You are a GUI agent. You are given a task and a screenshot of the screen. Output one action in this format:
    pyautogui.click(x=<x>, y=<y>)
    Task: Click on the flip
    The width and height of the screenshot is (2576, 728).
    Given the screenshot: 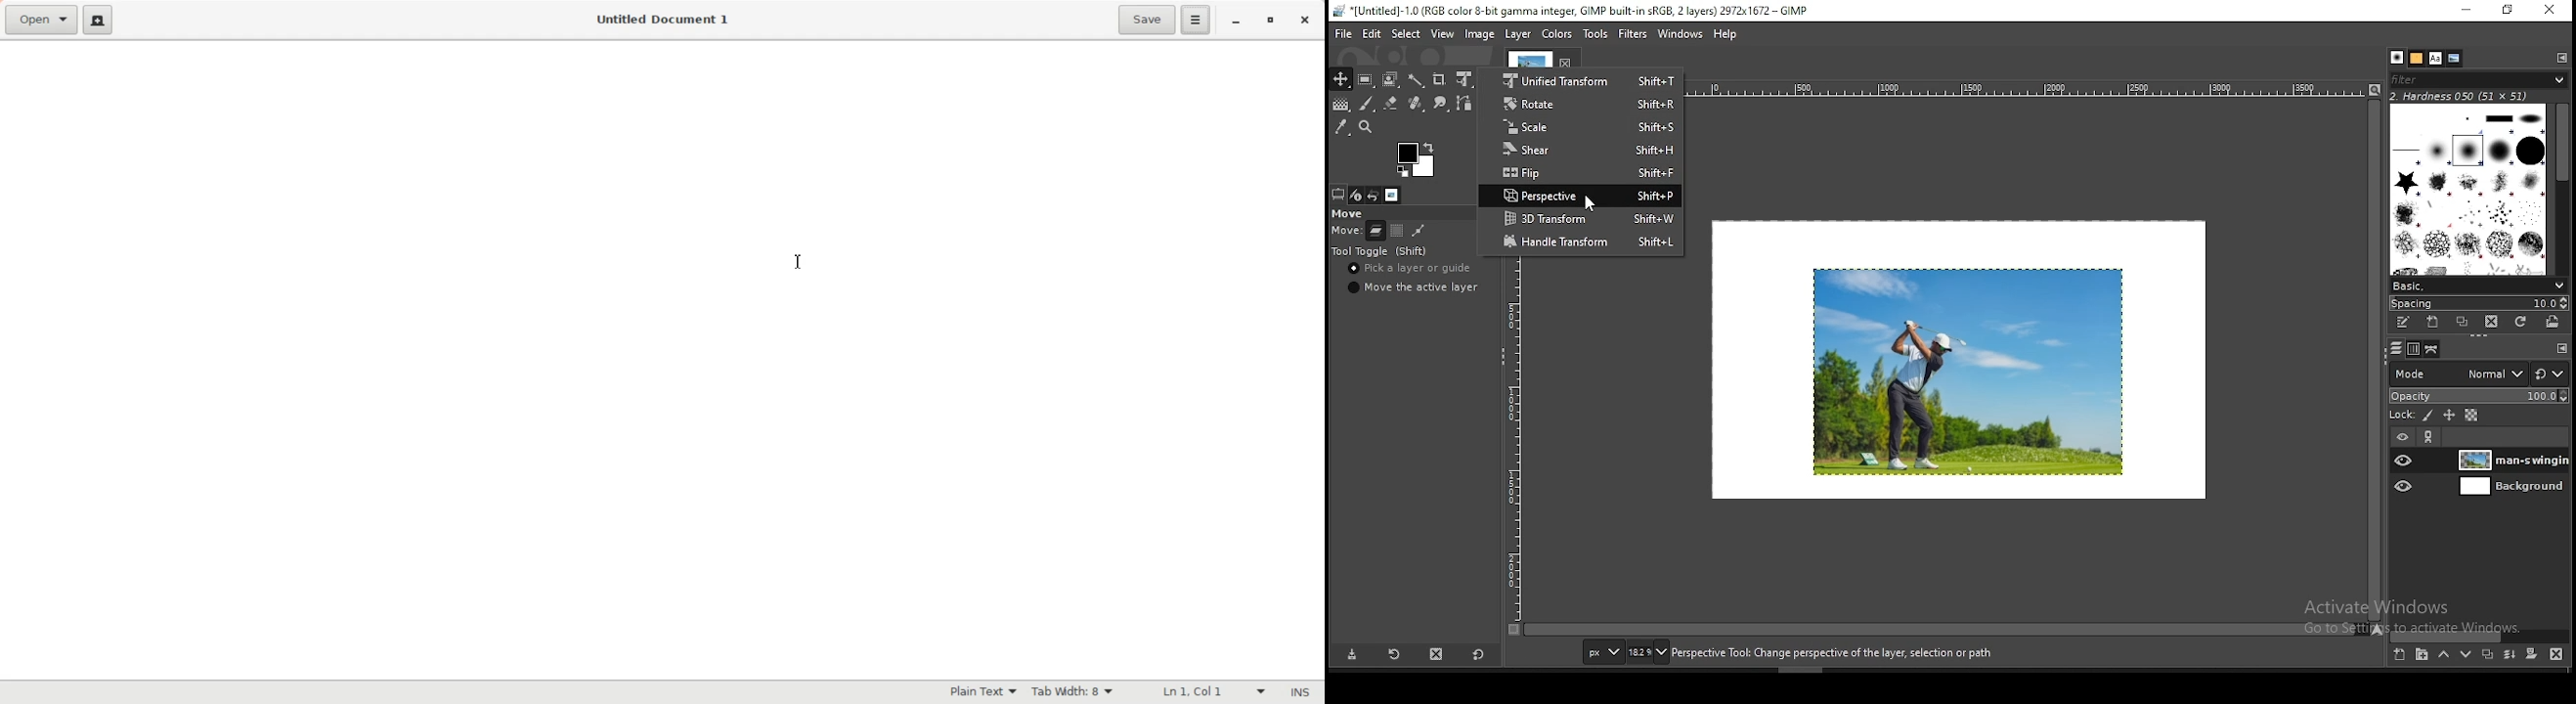 What is the action you would take?
    pyautogui.click(x=1582, y=174)
    